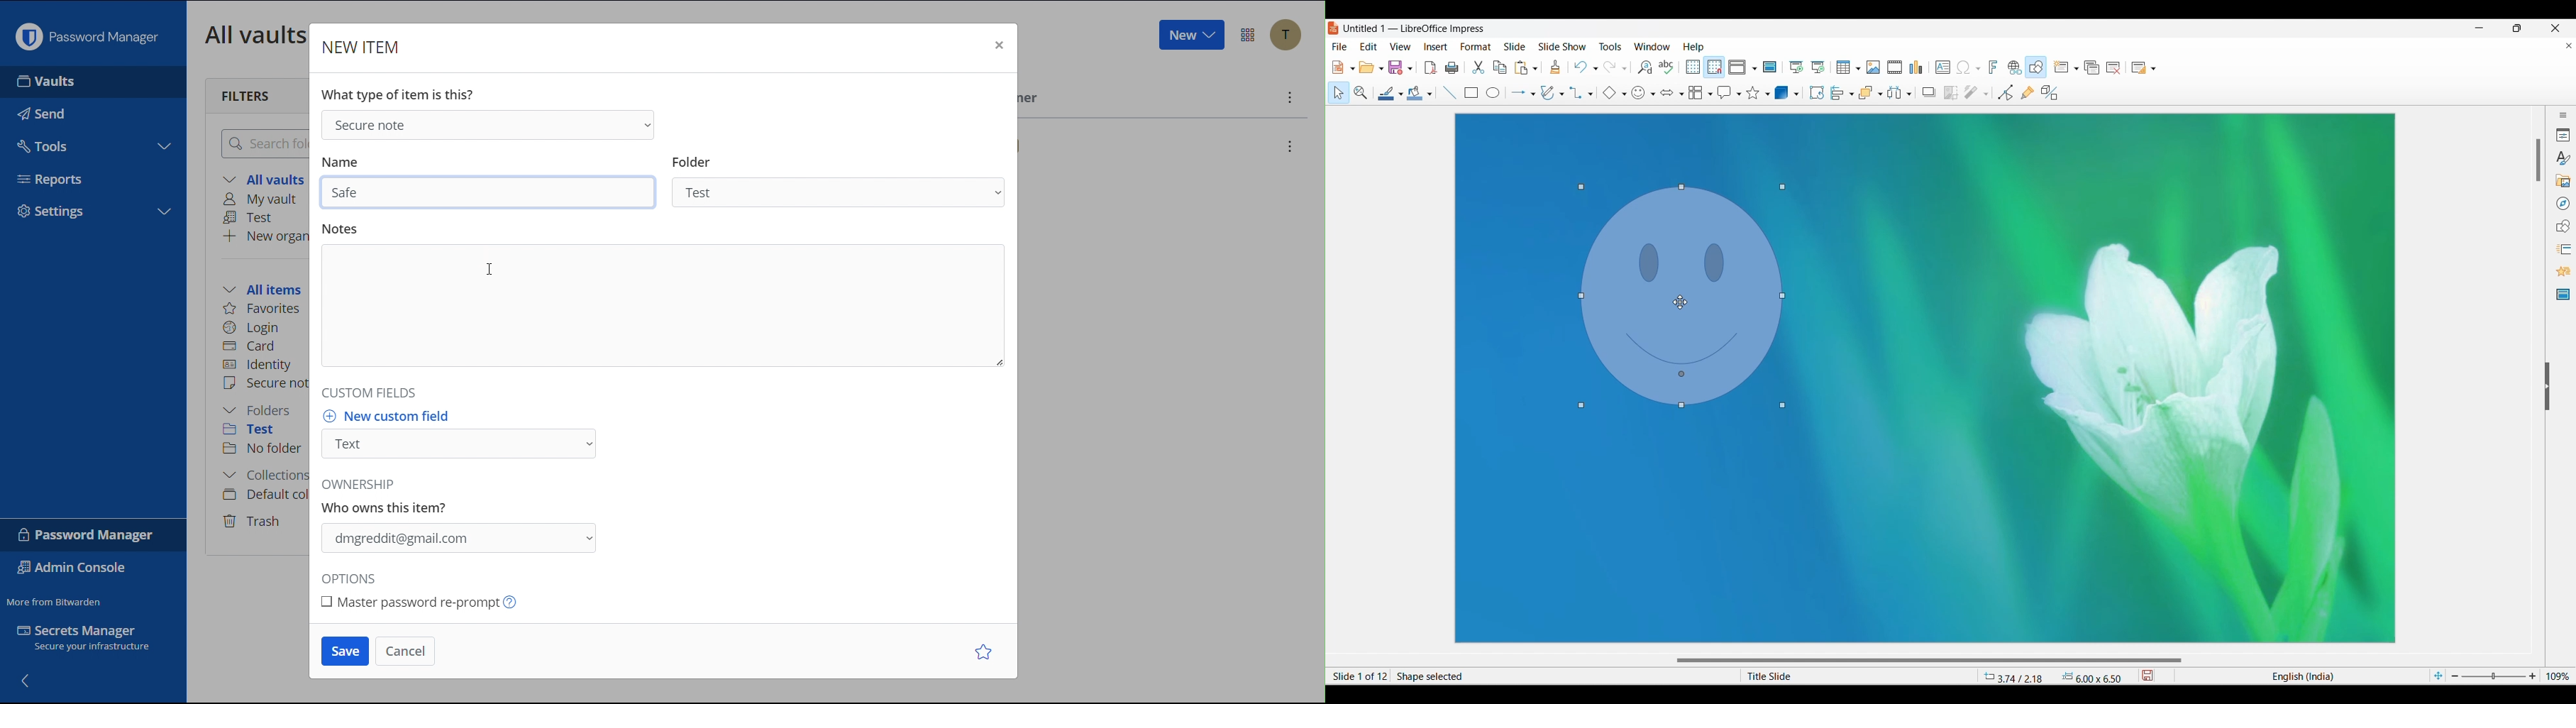 Image resolution: width=2576 pixels, height=728 pixels. What do you see at coordinates (2092, 677) in the screenshot?
I see `6.00 x 6.50` at bounding box center [2092, 677].